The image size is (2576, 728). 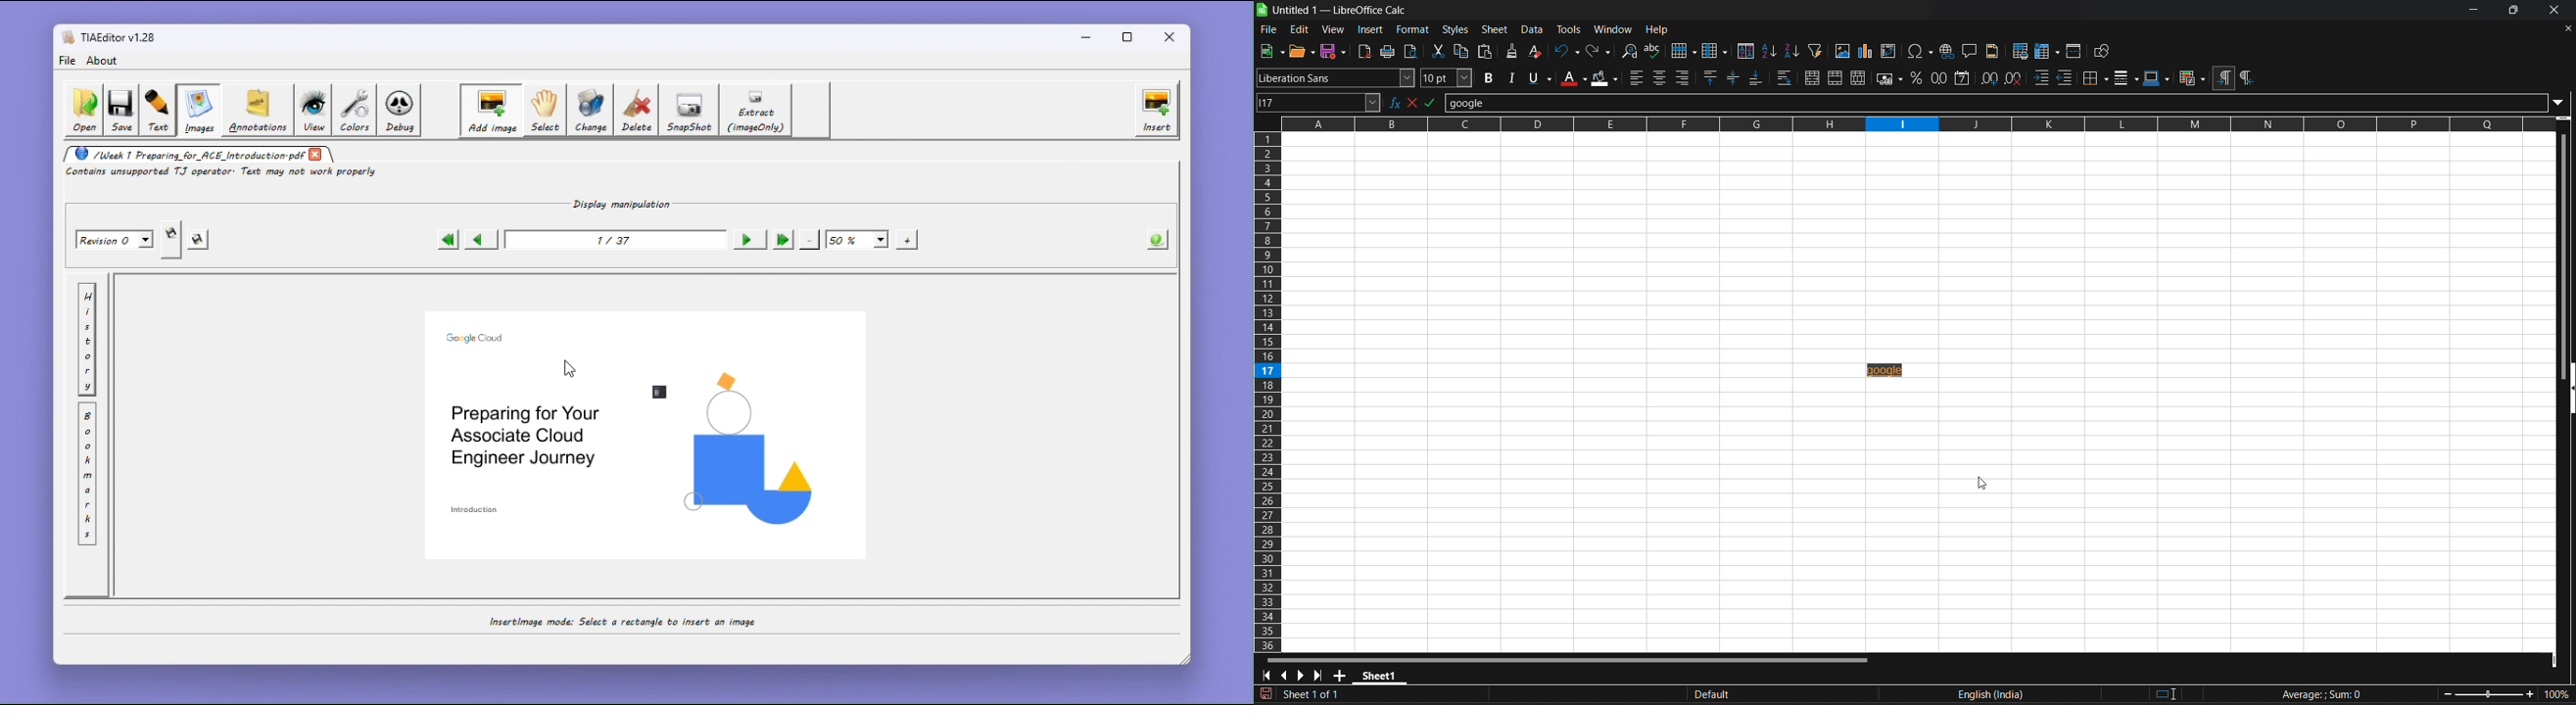 I want to click on zoom factor, so click(x=2507, y=693).